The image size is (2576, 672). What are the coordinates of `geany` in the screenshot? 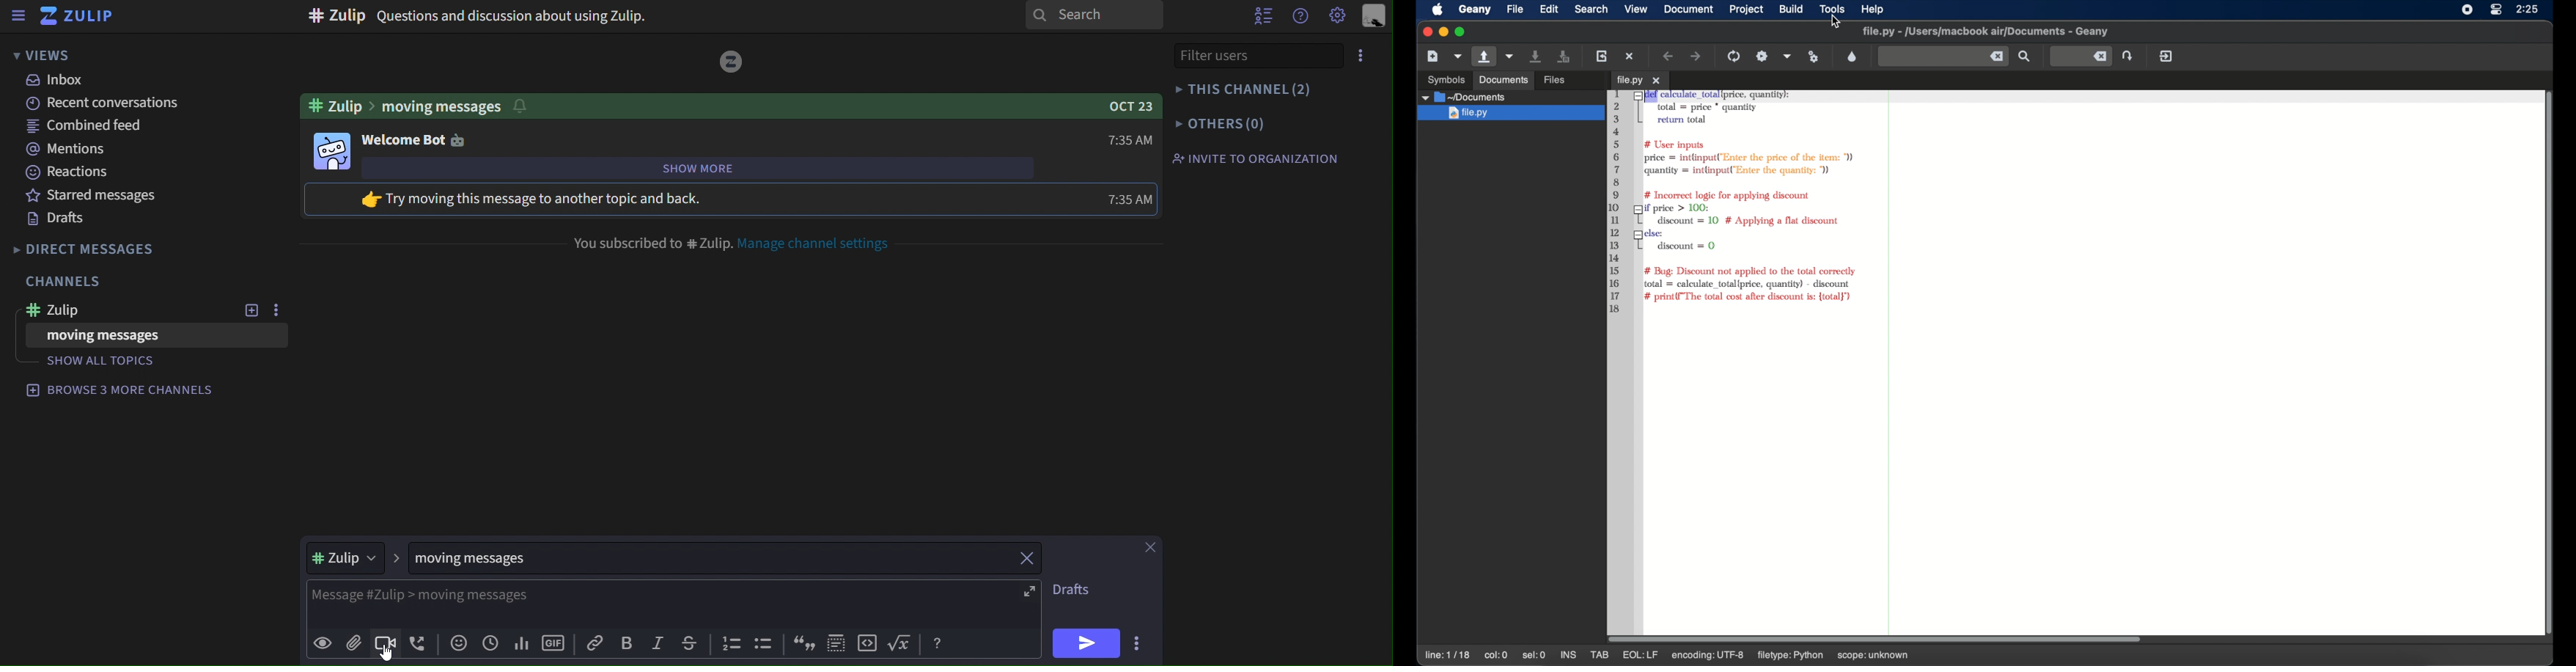 It's located at (1475, 10).